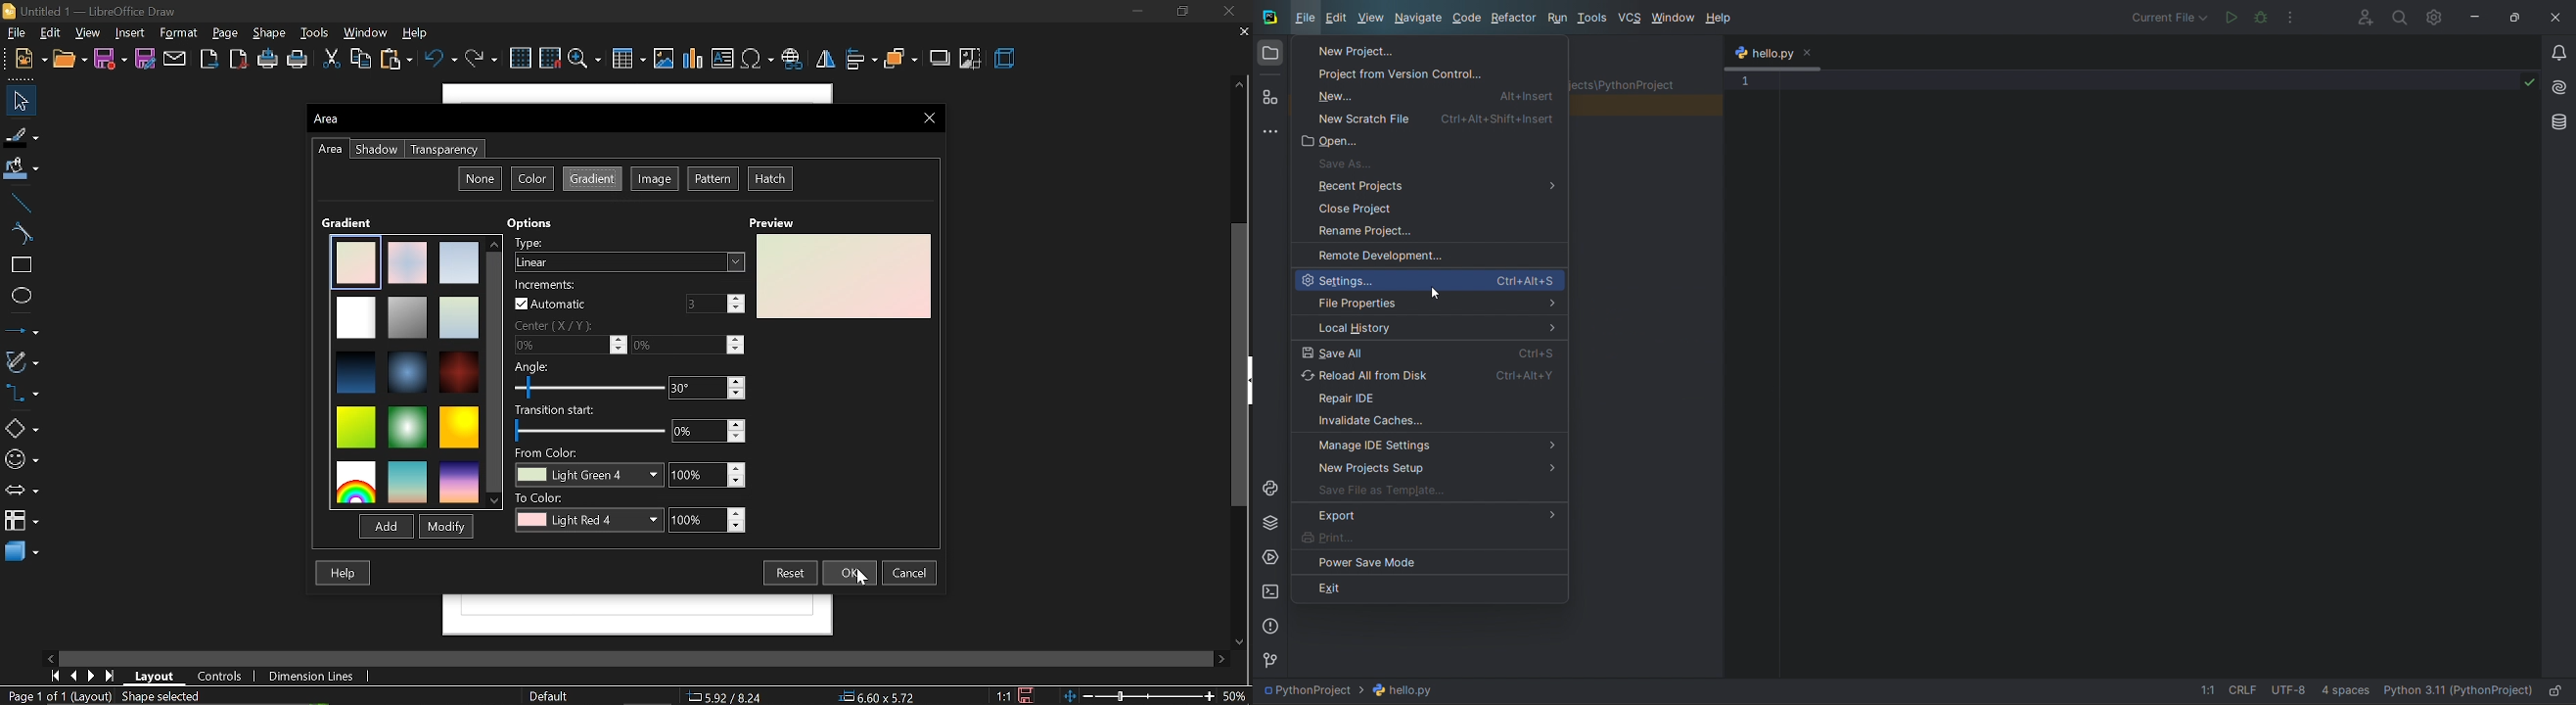 The height and width of the screenshot is (728, 2576). I want to click on Preview, so click(844, 277).